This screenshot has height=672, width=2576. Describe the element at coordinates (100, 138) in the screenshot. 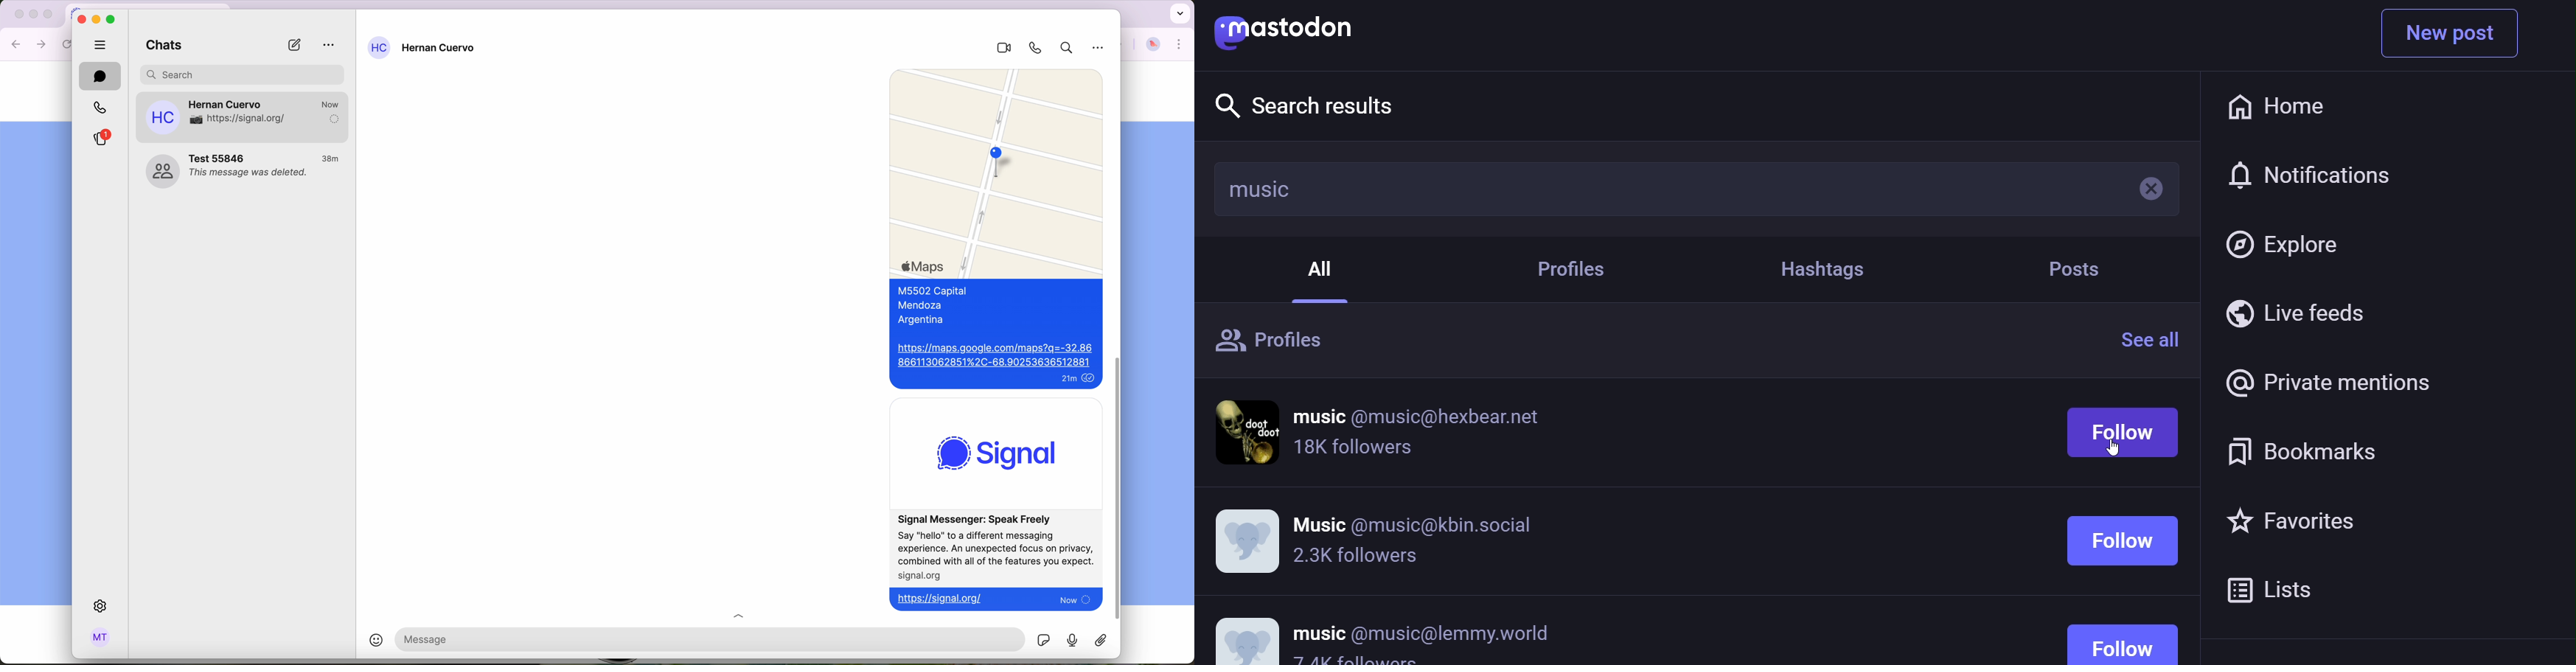

I see `stories` at that location.